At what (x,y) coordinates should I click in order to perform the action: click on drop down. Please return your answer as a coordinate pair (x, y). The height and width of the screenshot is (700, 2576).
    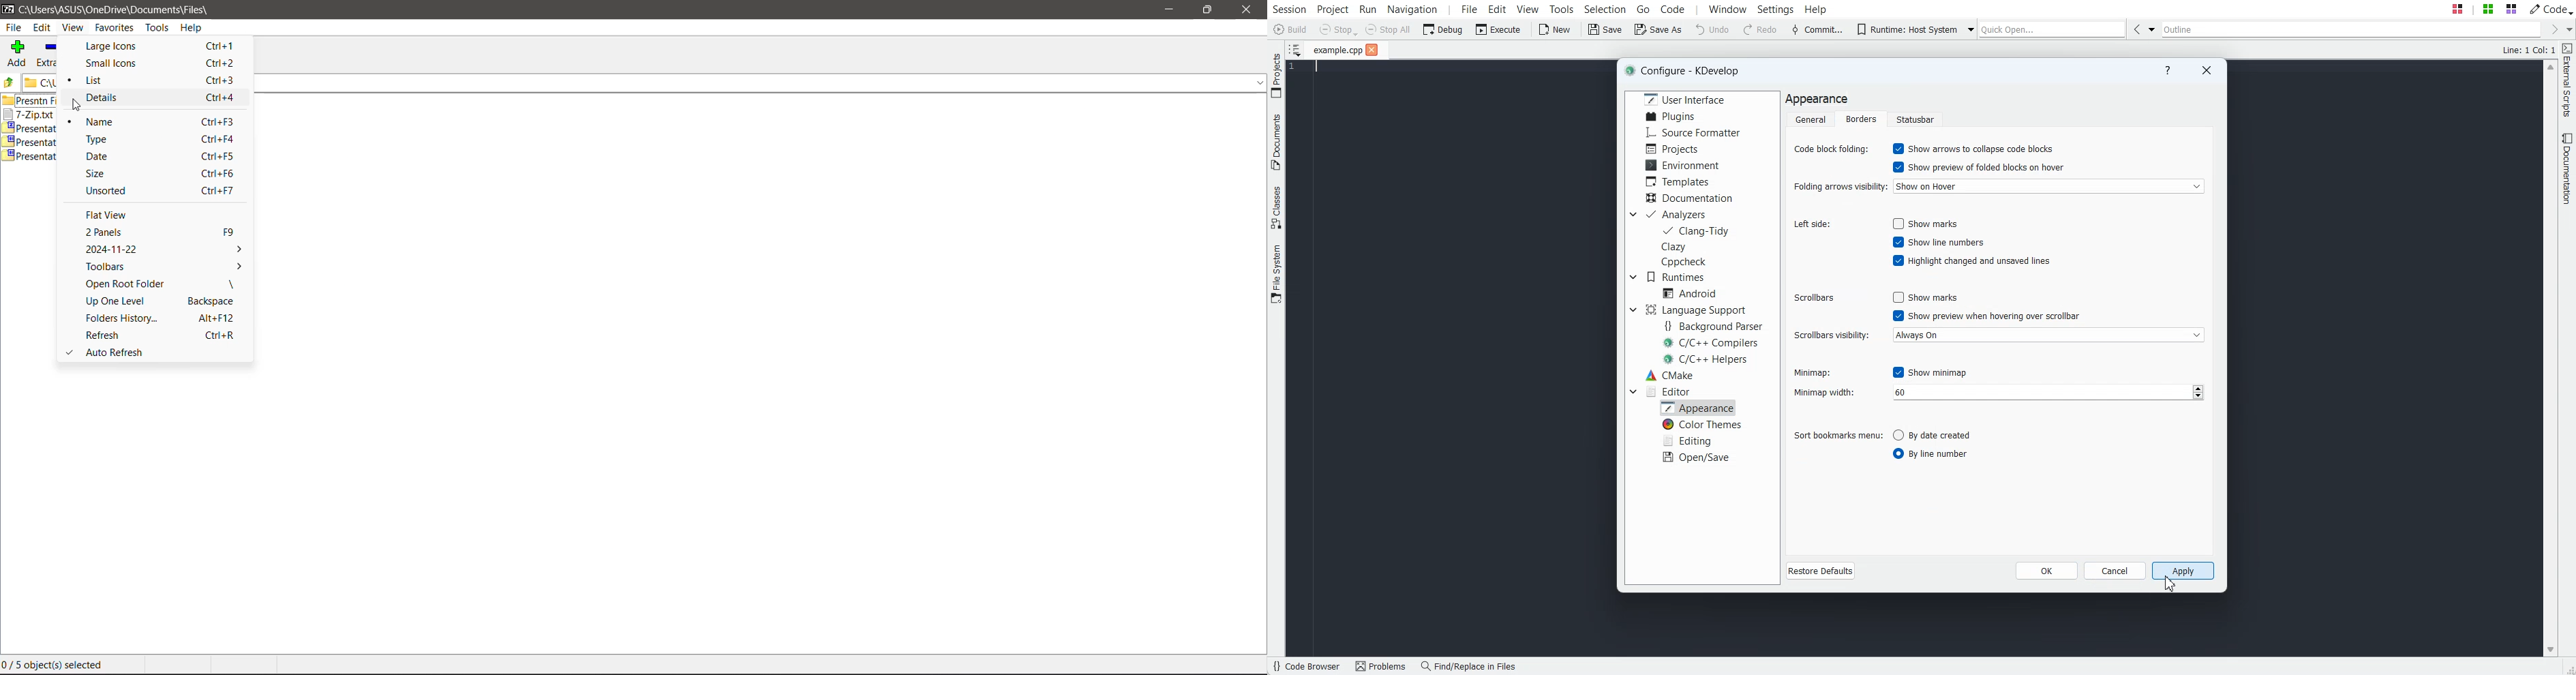
    Looking at the image, I should click on (1256, 84).